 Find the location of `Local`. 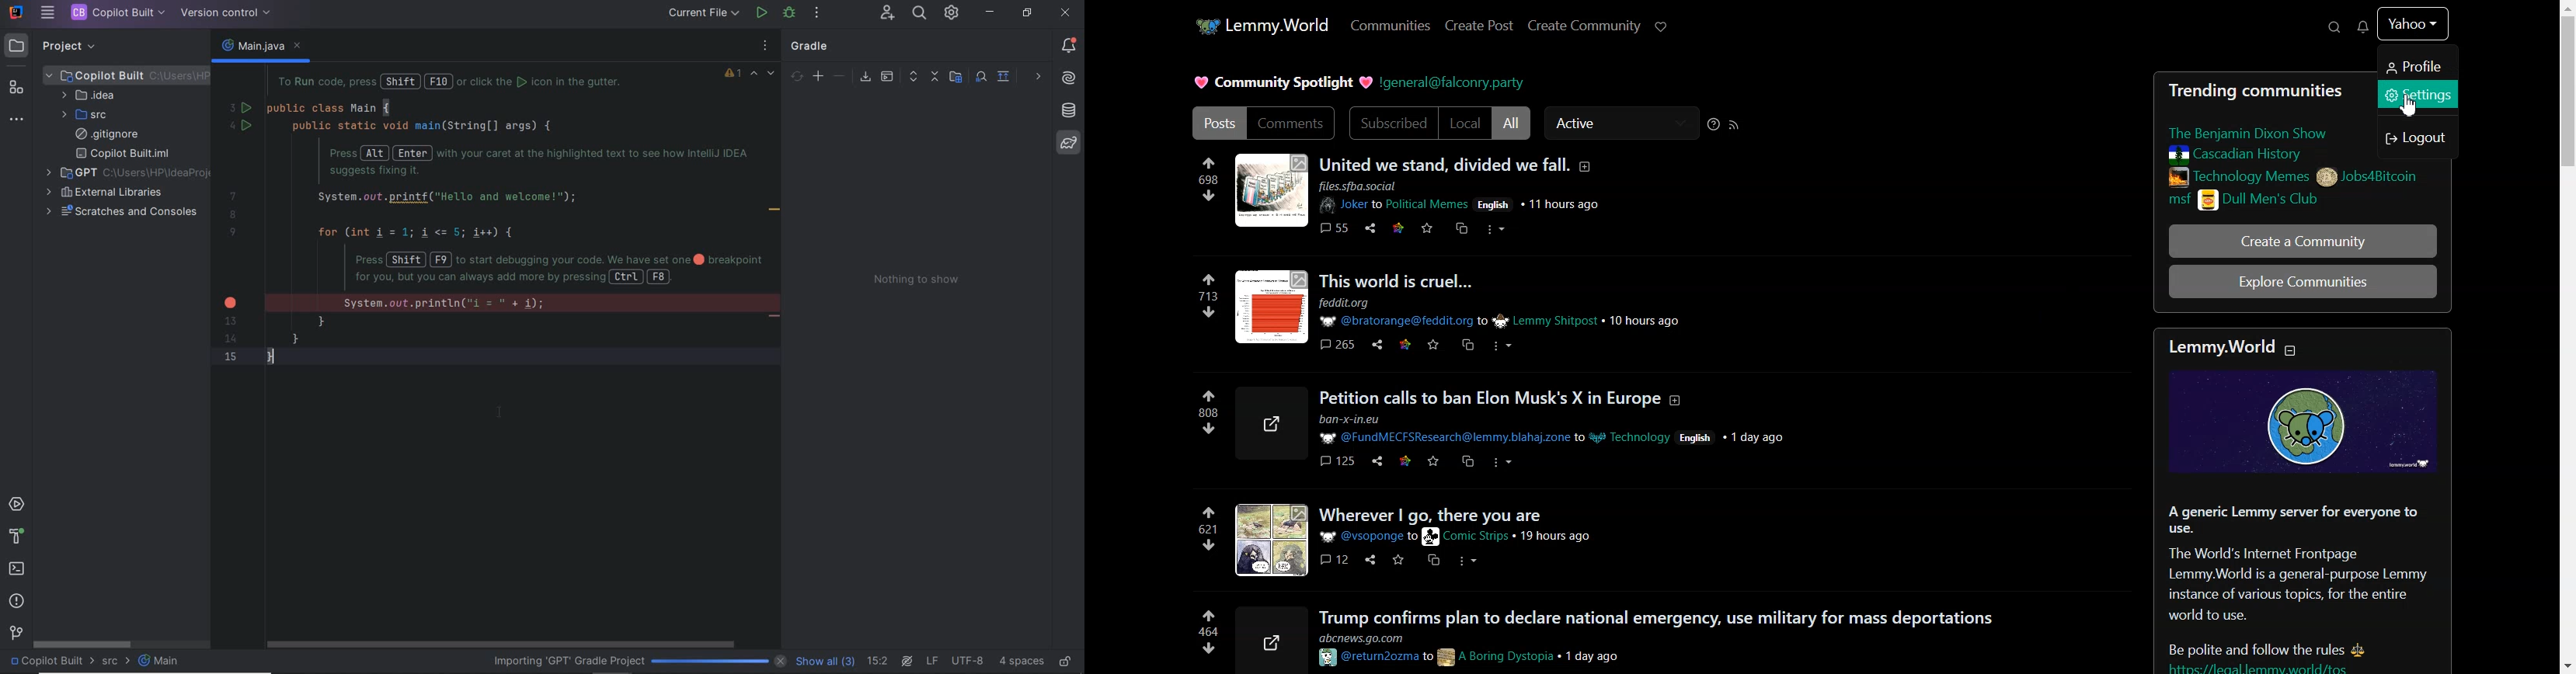

Local is located at coordinates (1465, 123).